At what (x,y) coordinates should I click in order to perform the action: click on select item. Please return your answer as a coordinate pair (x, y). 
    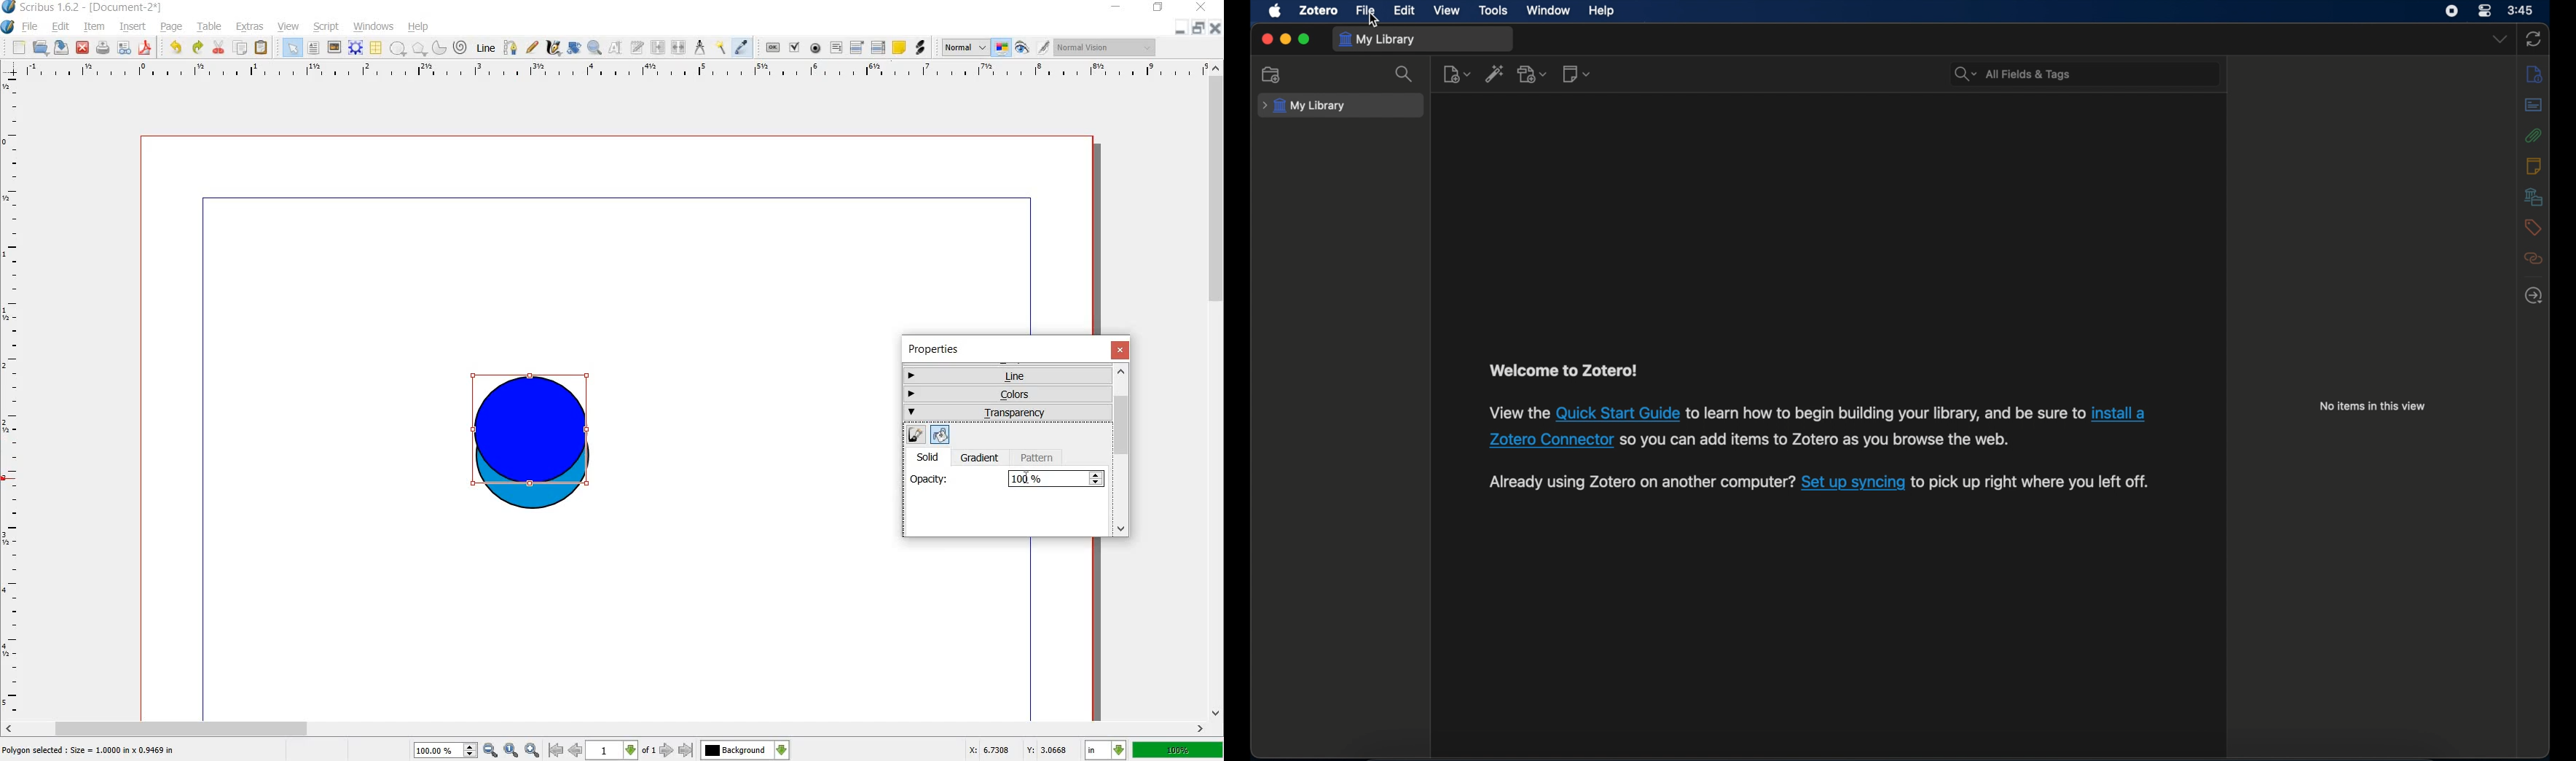
    Looking at the image, I should click on (292, 47).